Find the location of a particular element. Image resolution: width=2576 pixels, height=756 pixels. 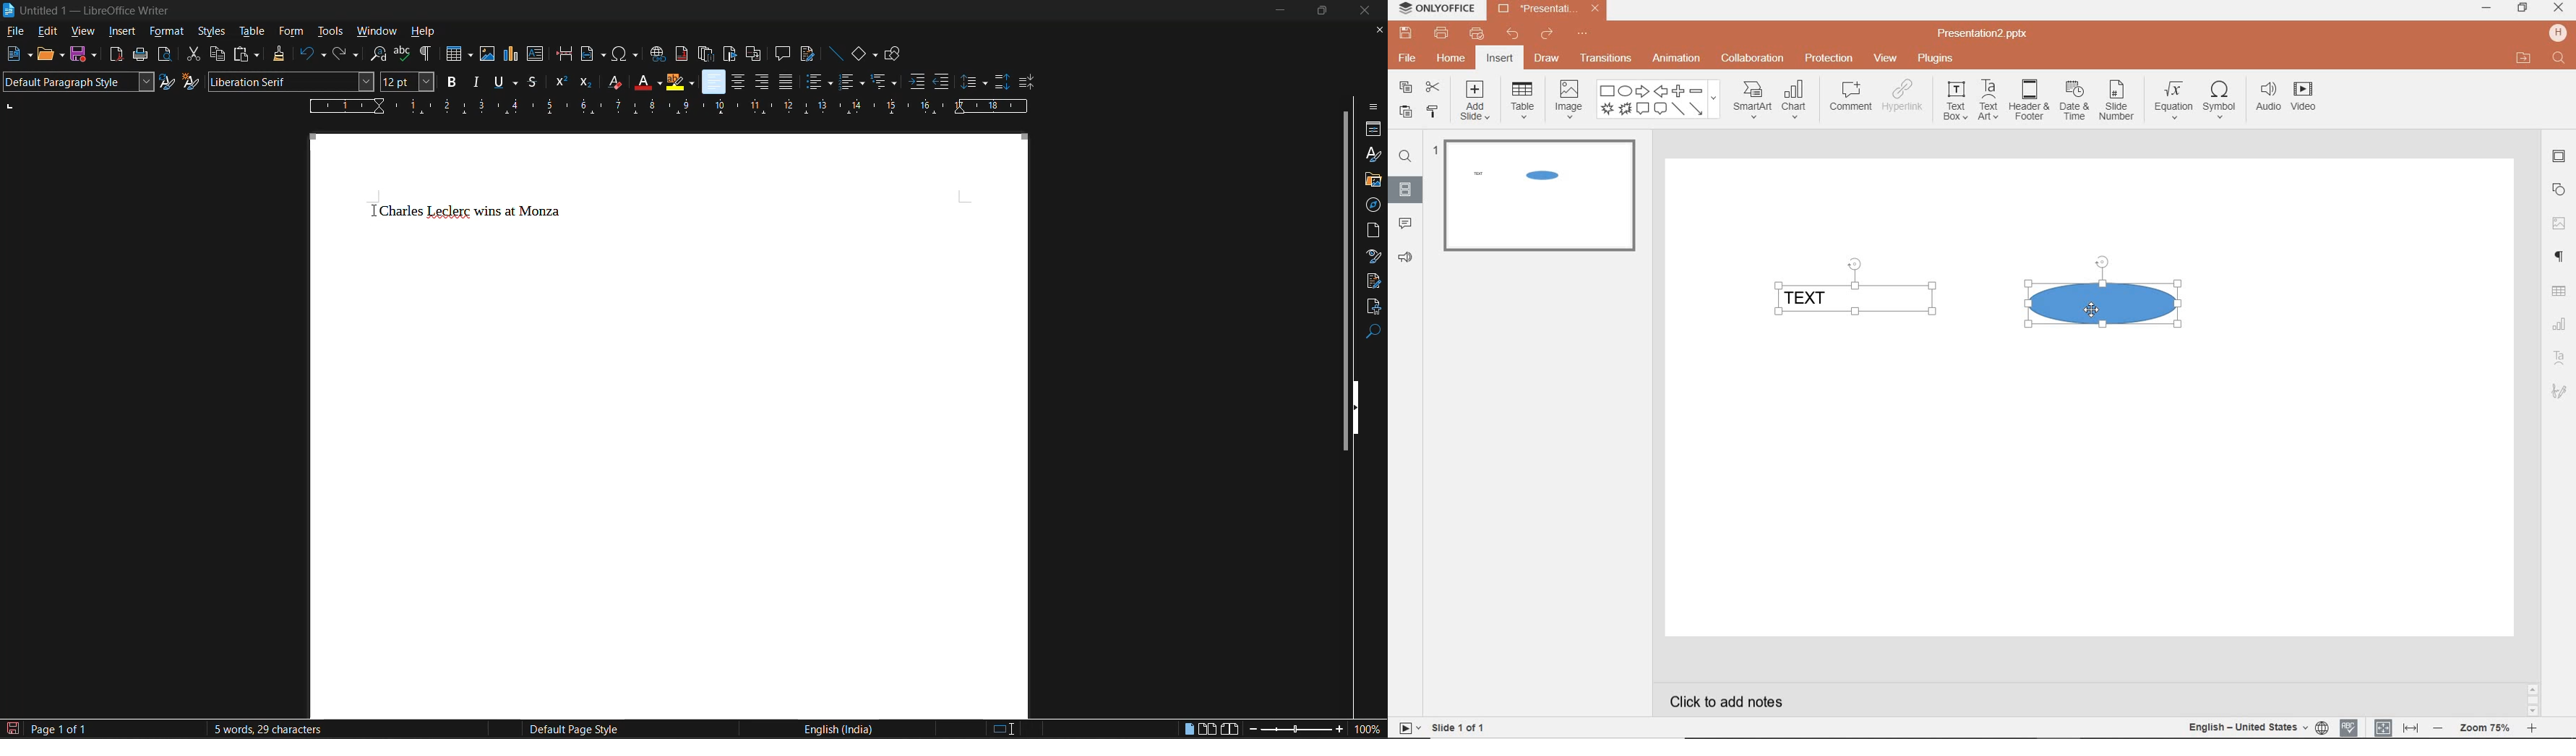

FIND is located at coordinates (2561, 59).